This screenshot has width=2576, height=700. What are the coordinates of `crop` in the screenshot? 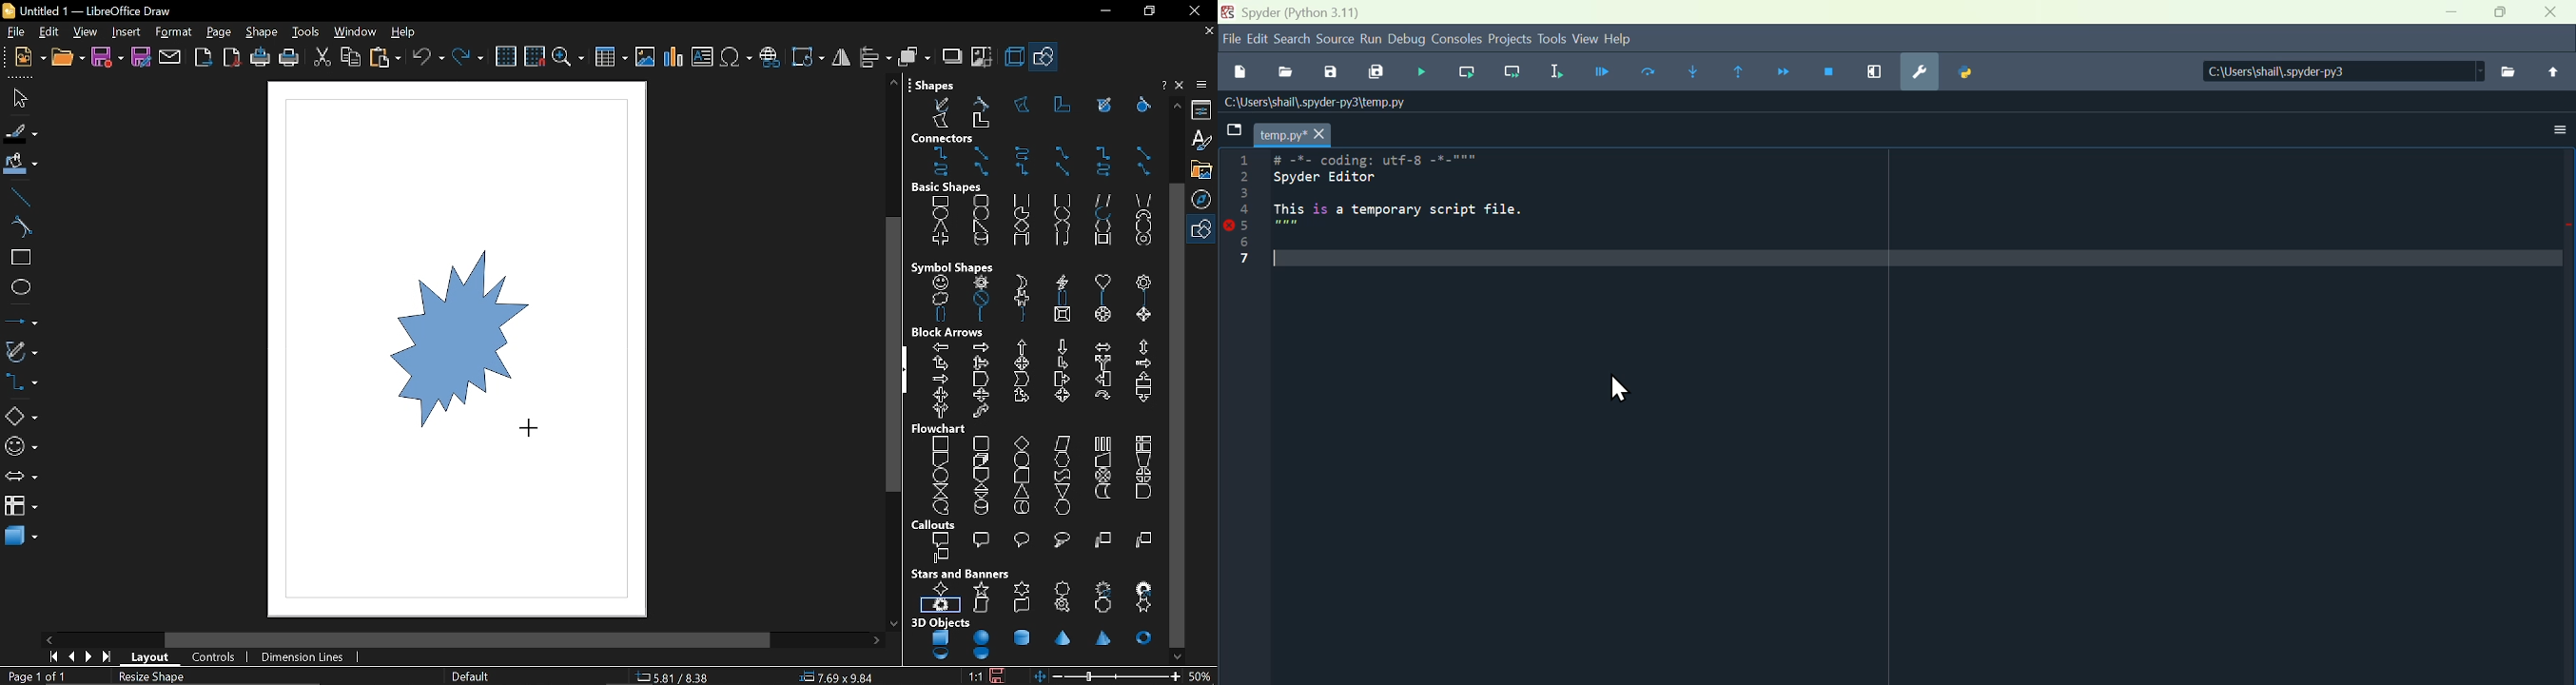 It's located at (984, 60).